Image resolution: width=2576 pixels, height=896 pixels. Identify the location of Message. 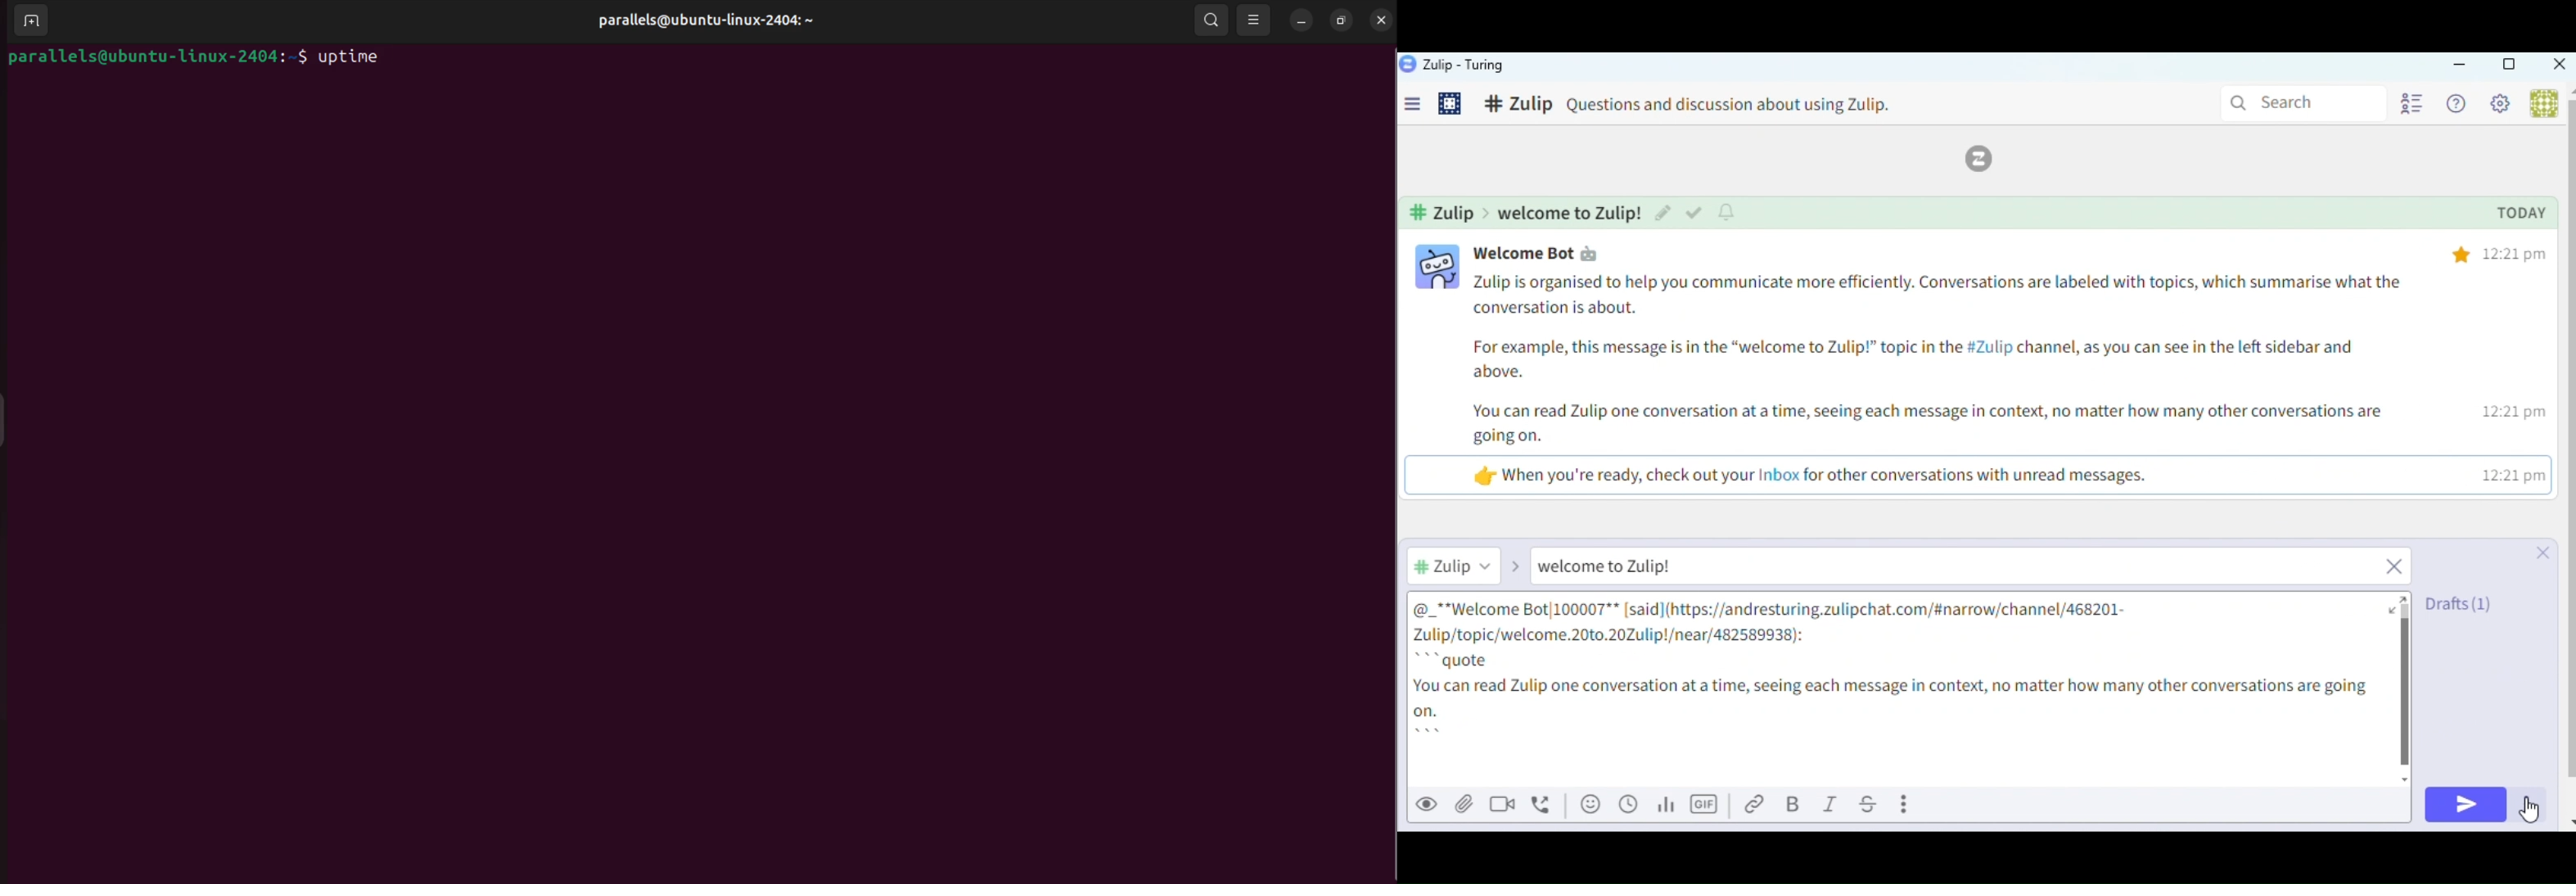
(1902, 688).